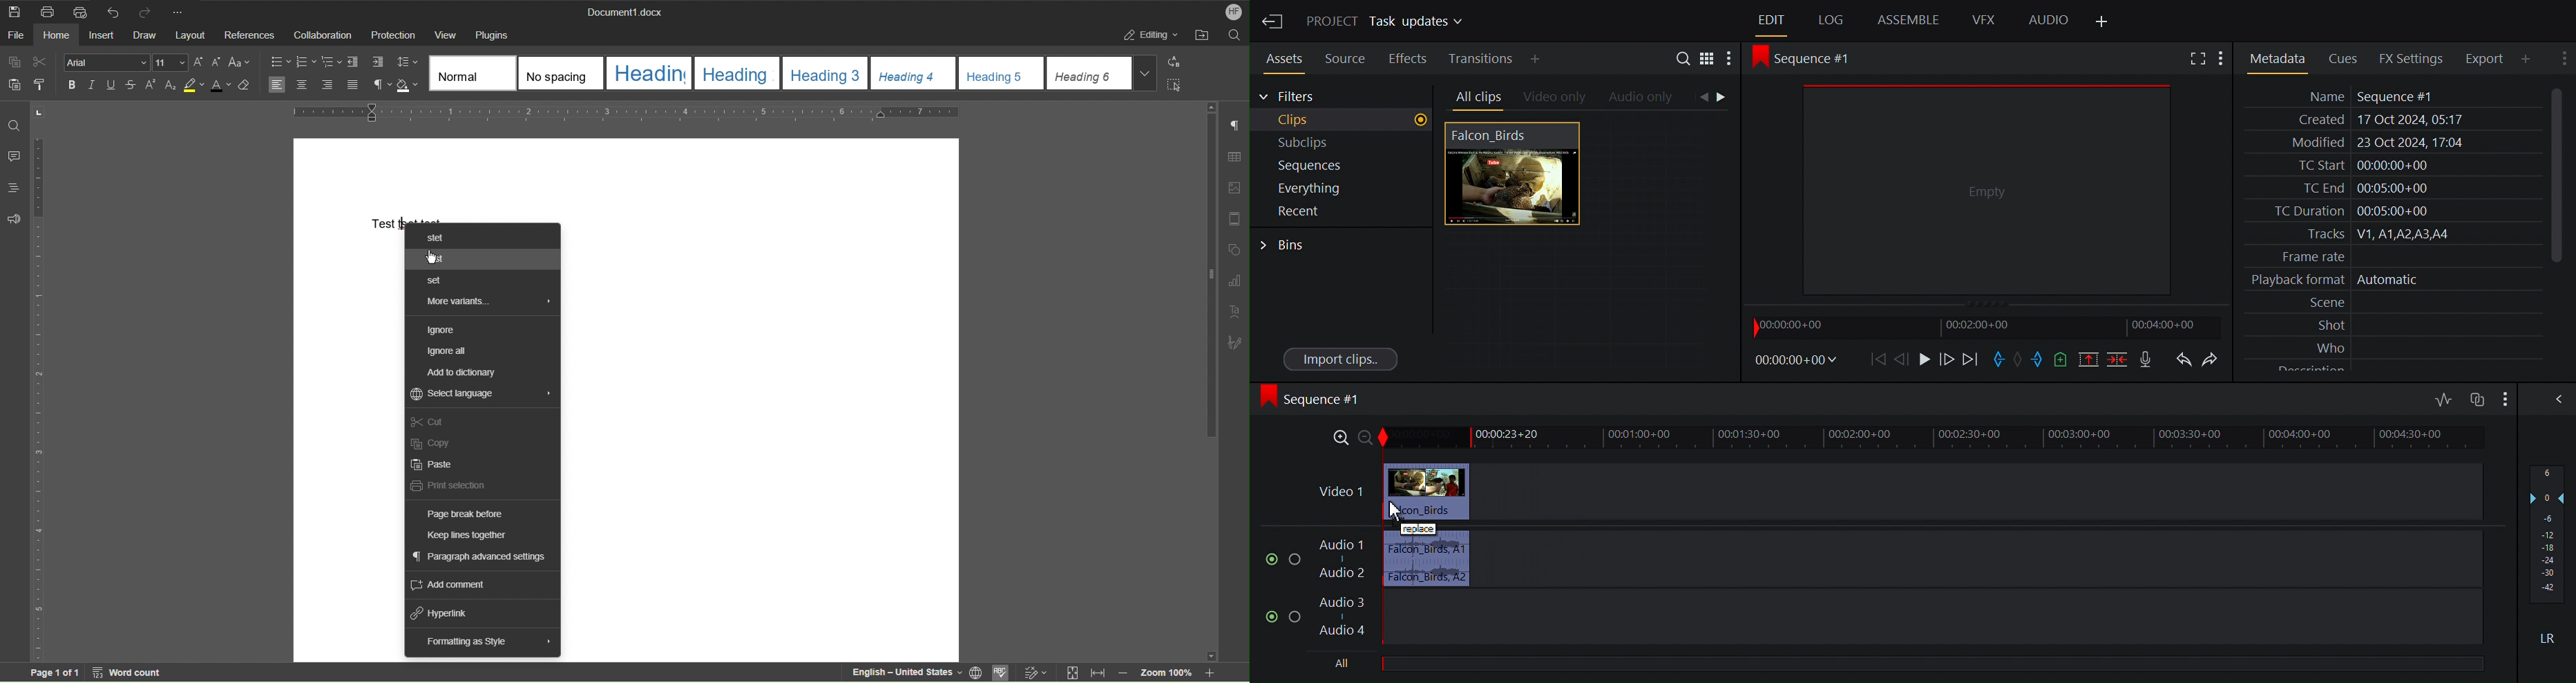 Image resolution: width=2576 pixels, height=700 pixels. I want to click on Who, so click(2394, 346).